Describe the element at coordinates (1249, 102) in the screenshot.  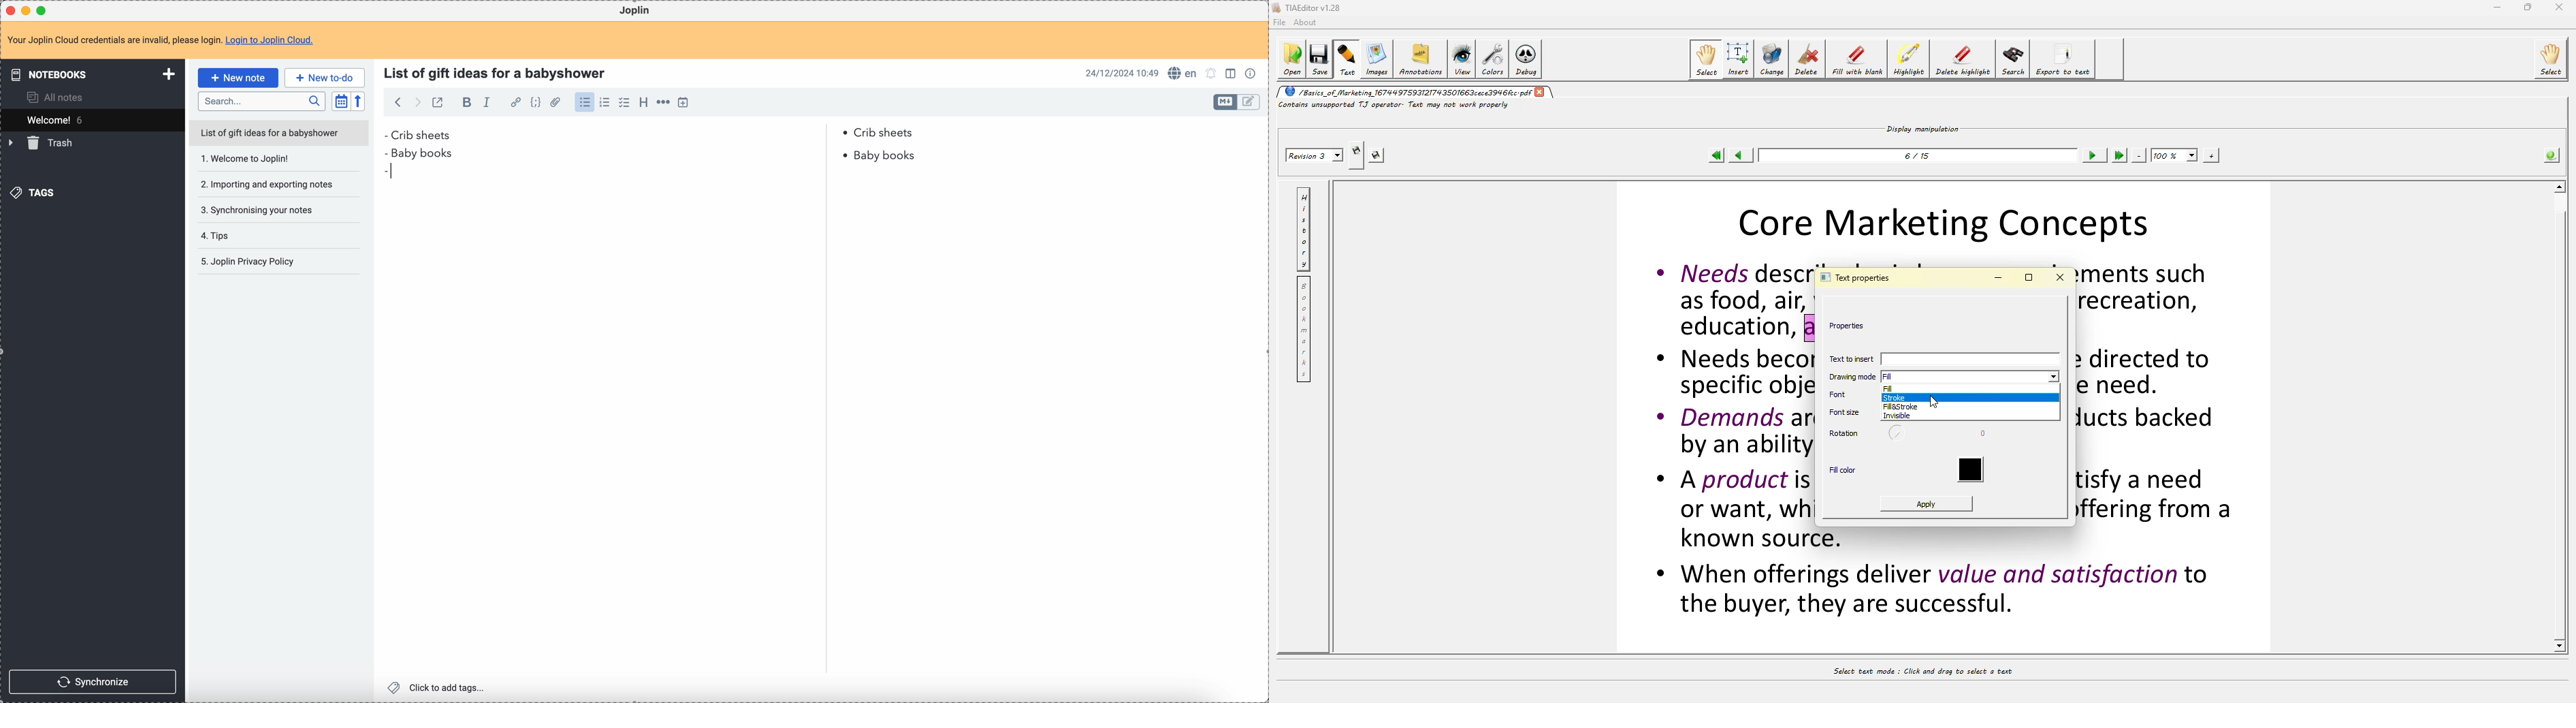
I see `toggle edit layout` at that location.